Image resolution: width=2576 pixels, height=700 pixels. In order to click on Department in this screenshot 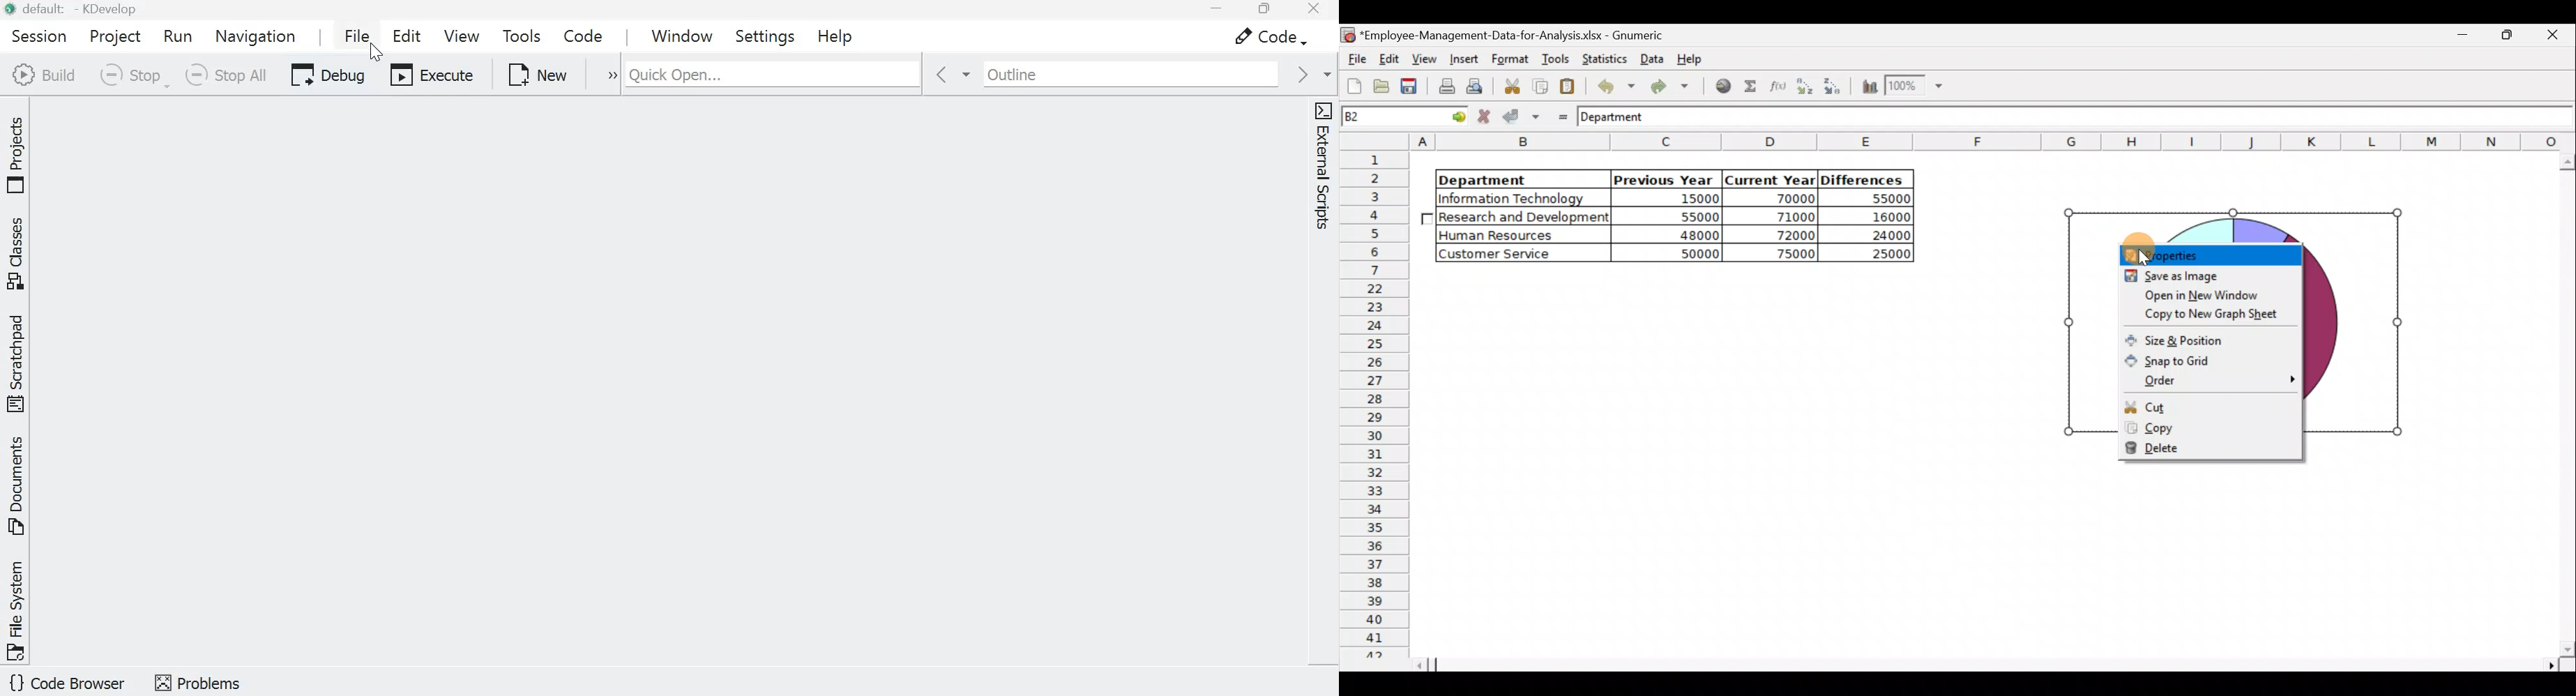, I will do `click(1514, 179)`.